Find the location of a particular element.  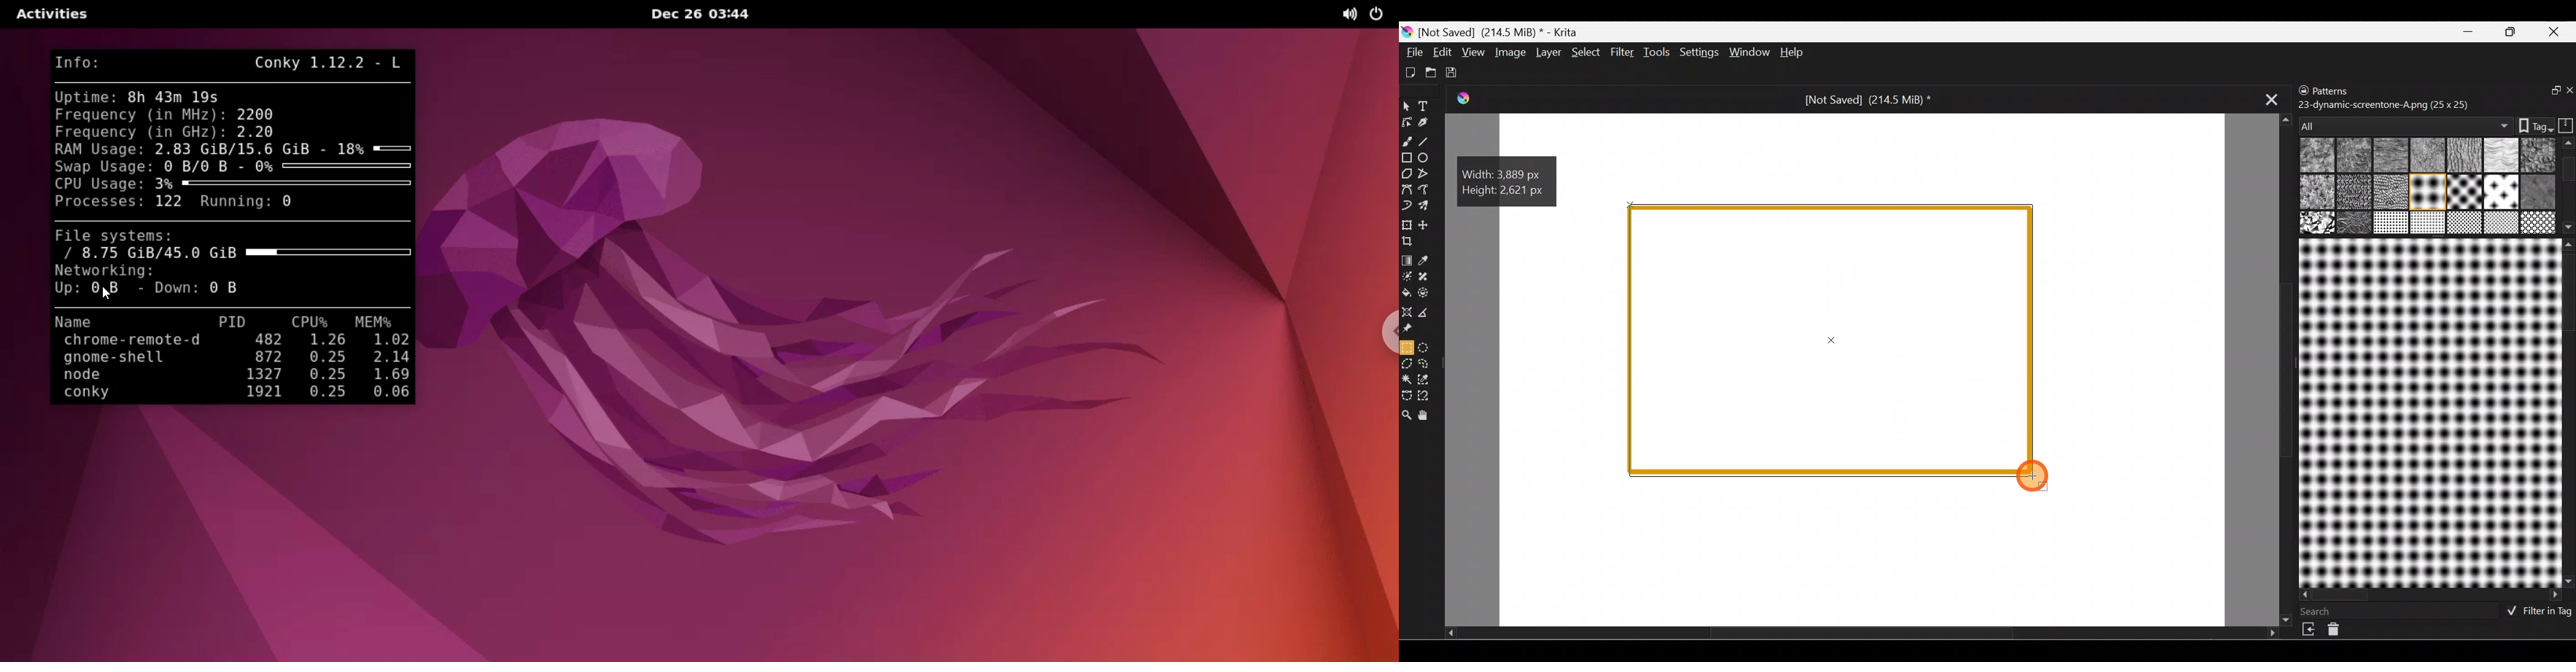

Reference images tool is located at coordinates (1412, 329).